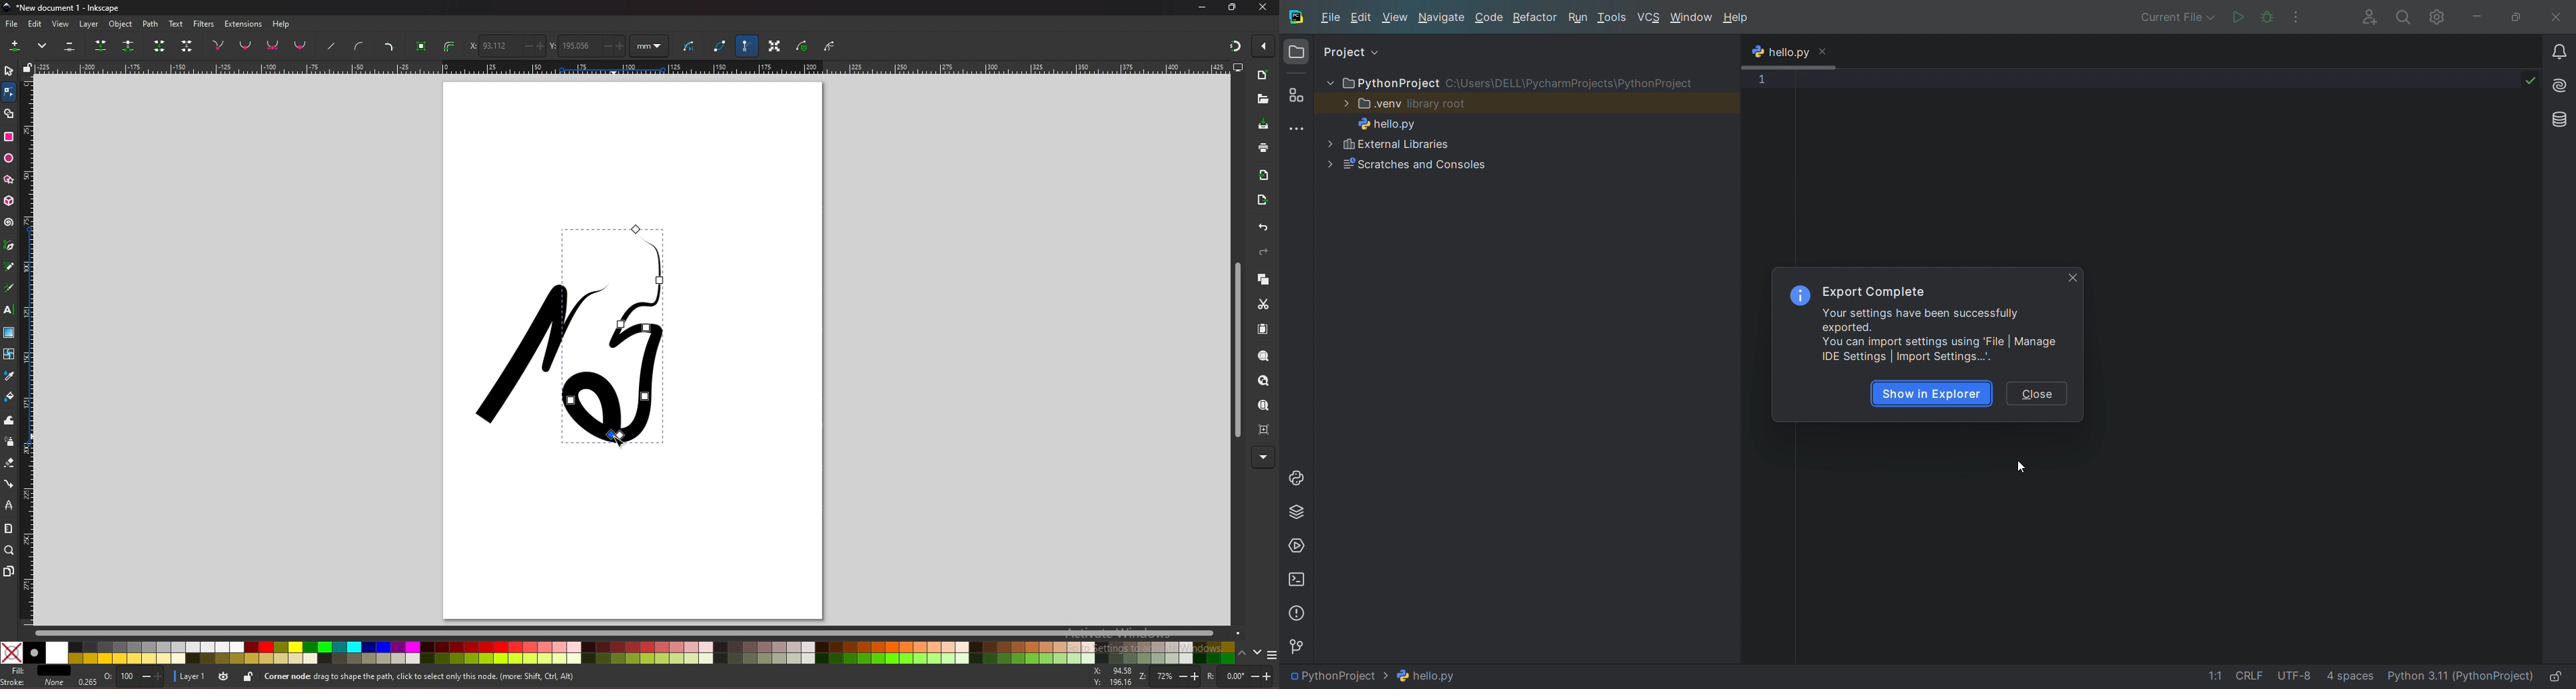 The height and width of the screenshot is (700, 2576). Describe the element at coordinates (9, 309) in the screenshot. I see `text` at that location.